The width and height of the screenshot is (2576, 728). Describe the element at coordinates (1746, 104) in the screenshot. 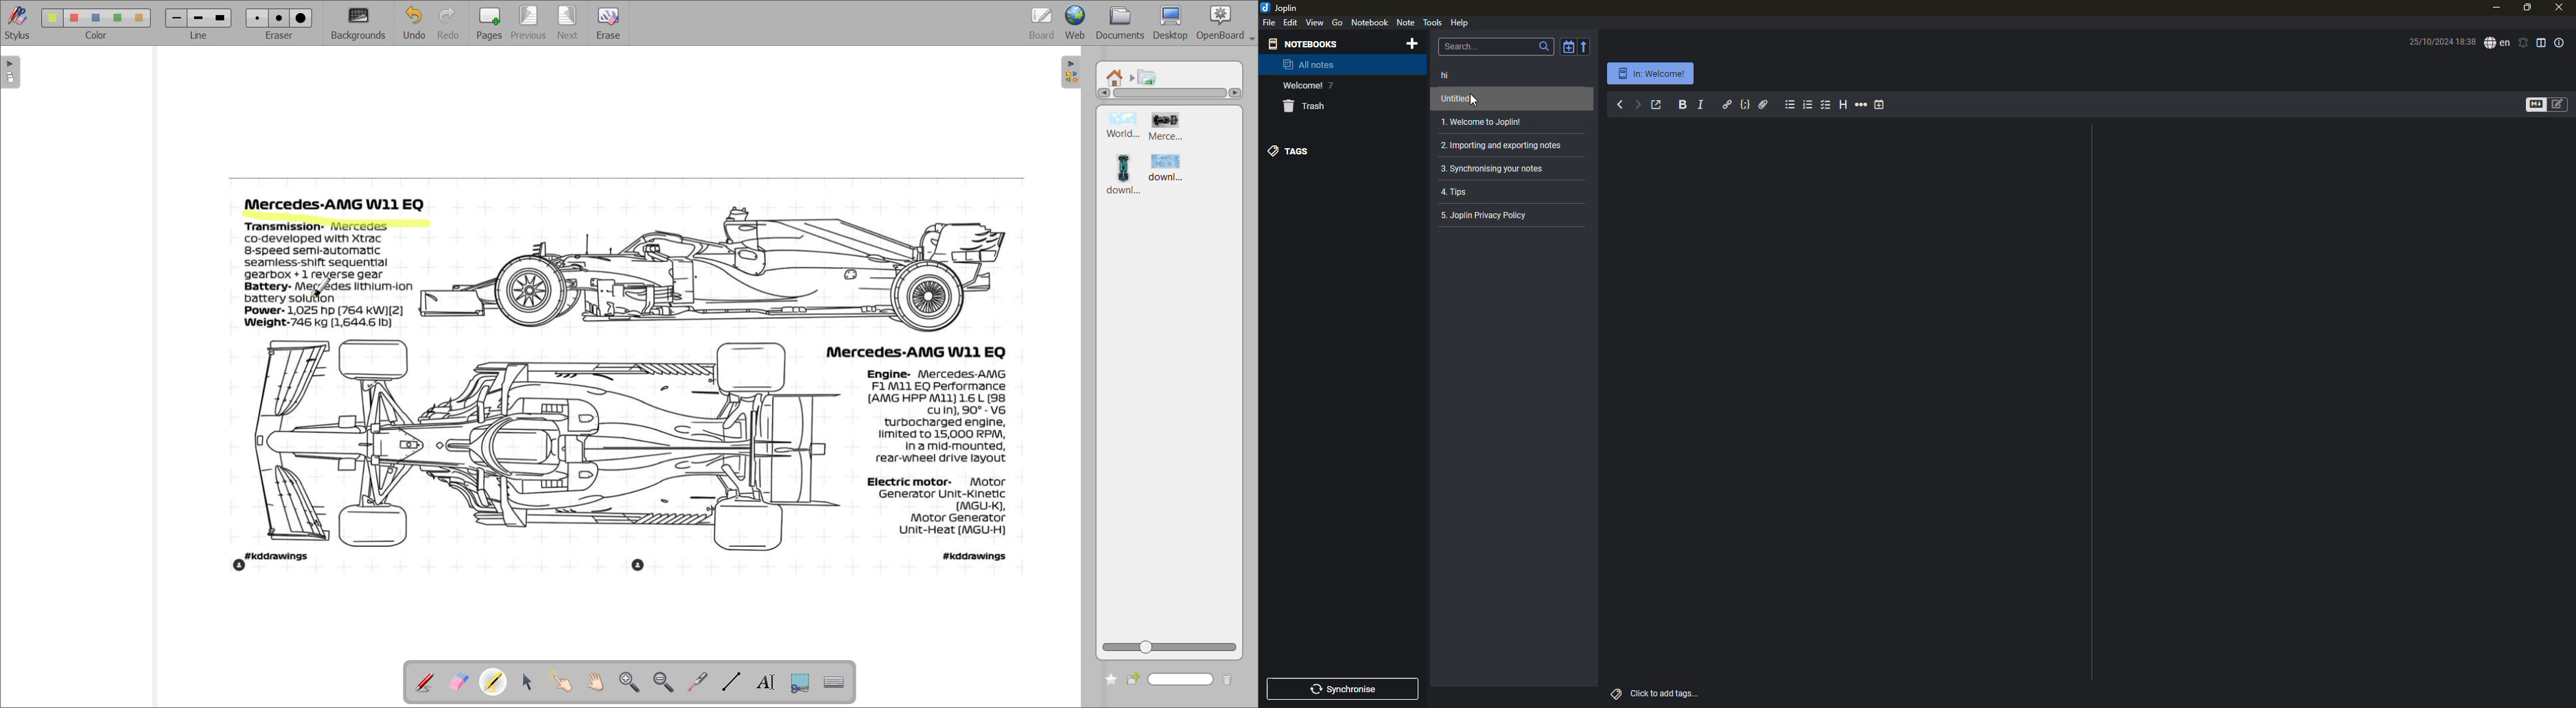

I see `code` at that location.